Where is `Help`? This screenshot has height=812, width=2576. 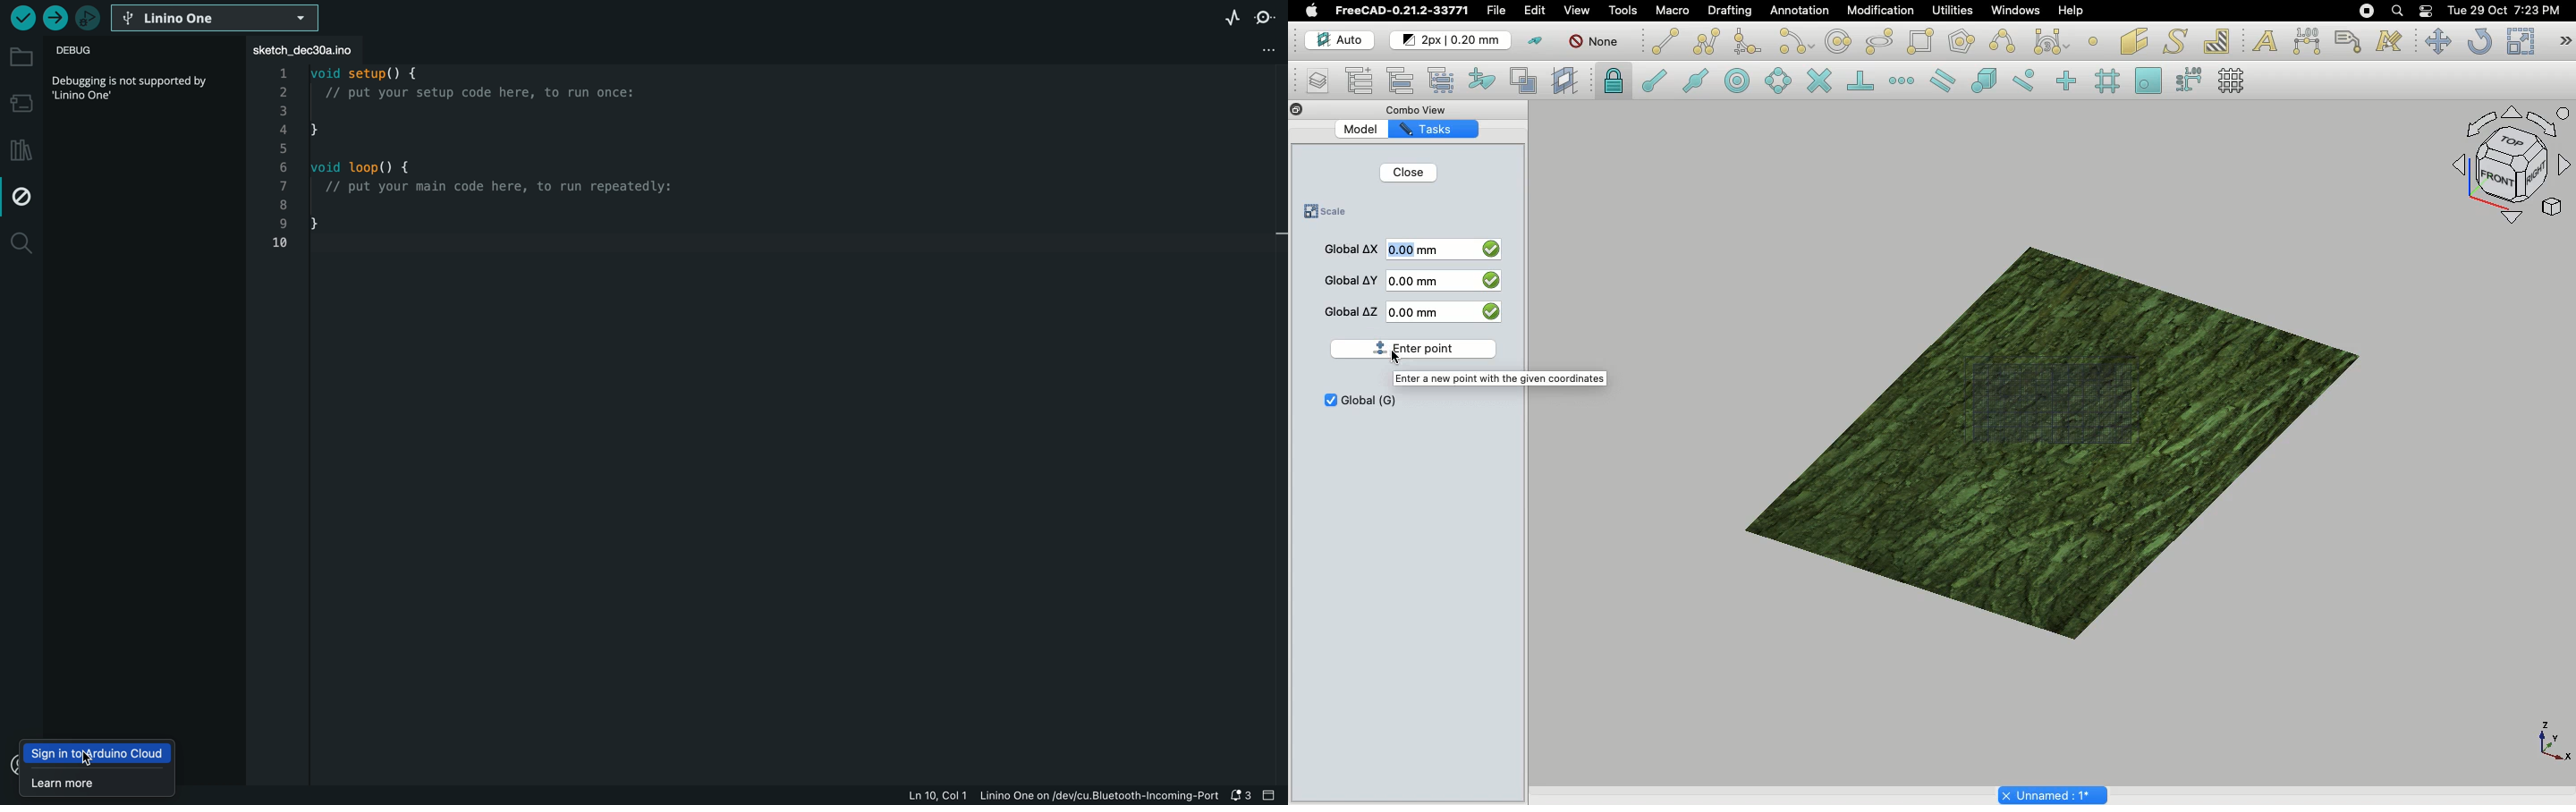
Help is located at coordinates (2072, 9).